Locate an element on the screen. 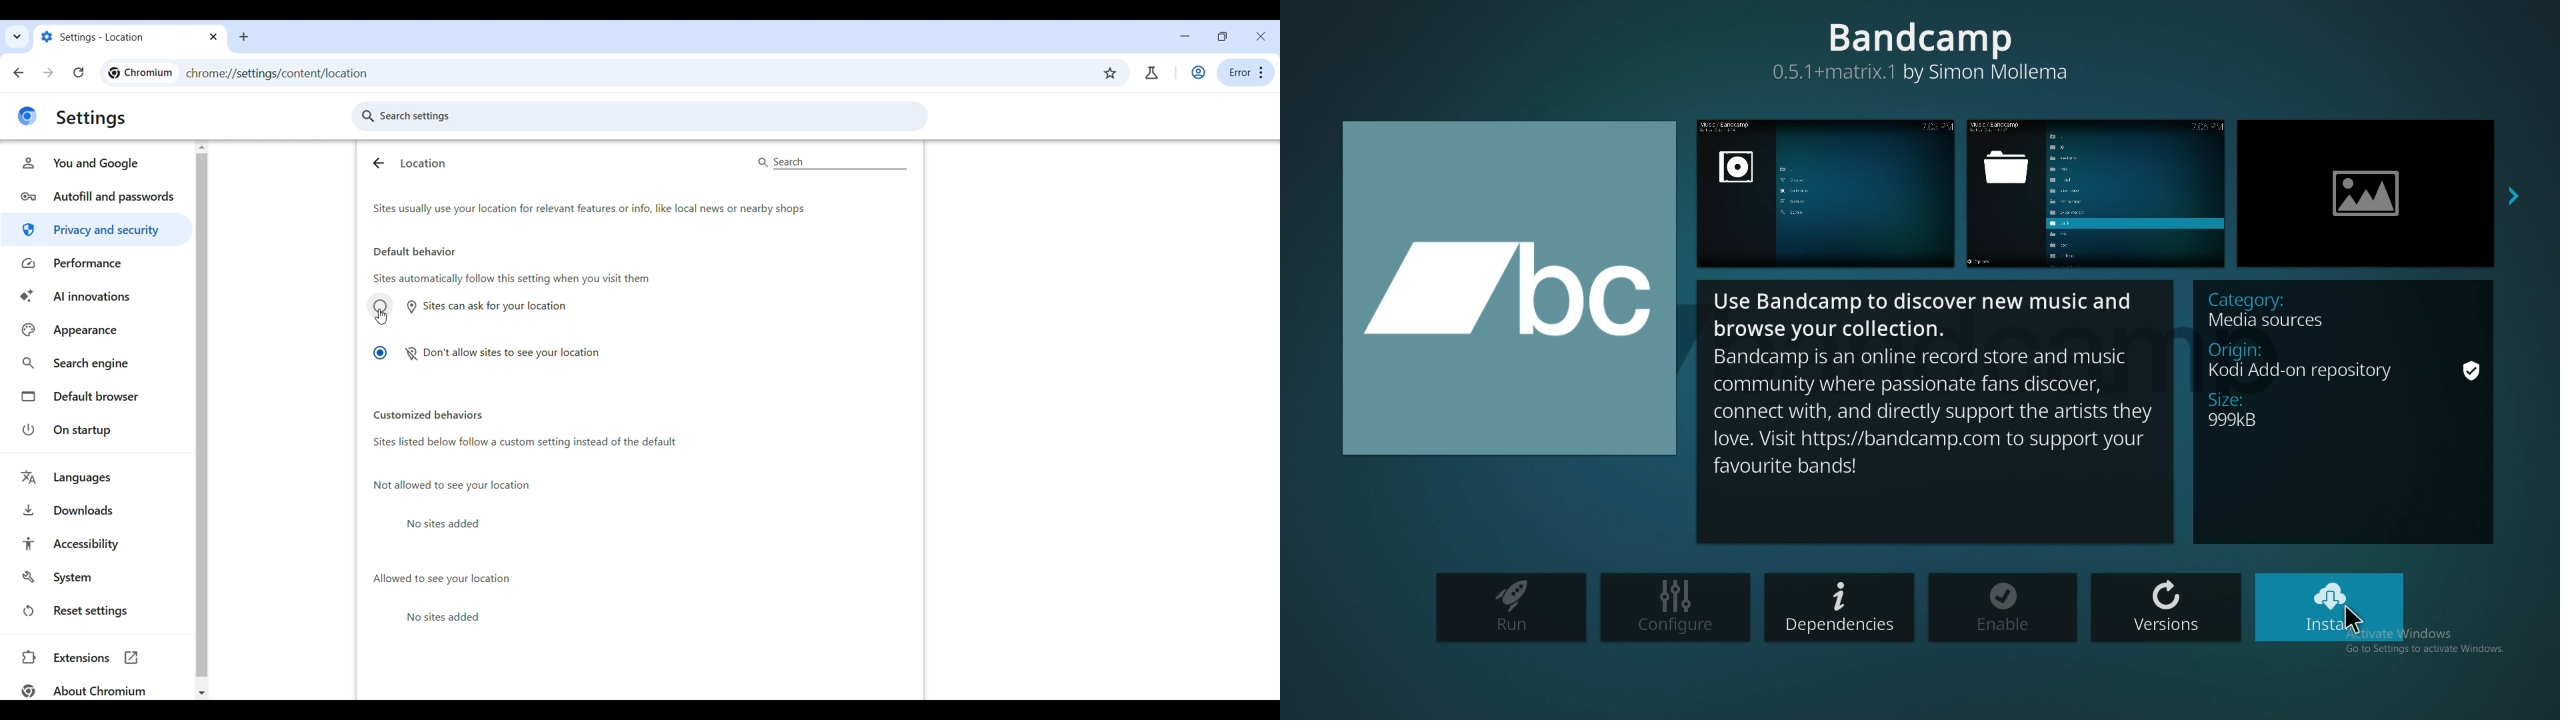 This screenshot has height=728, width=2576. description is located at coordinates (2345, 410).